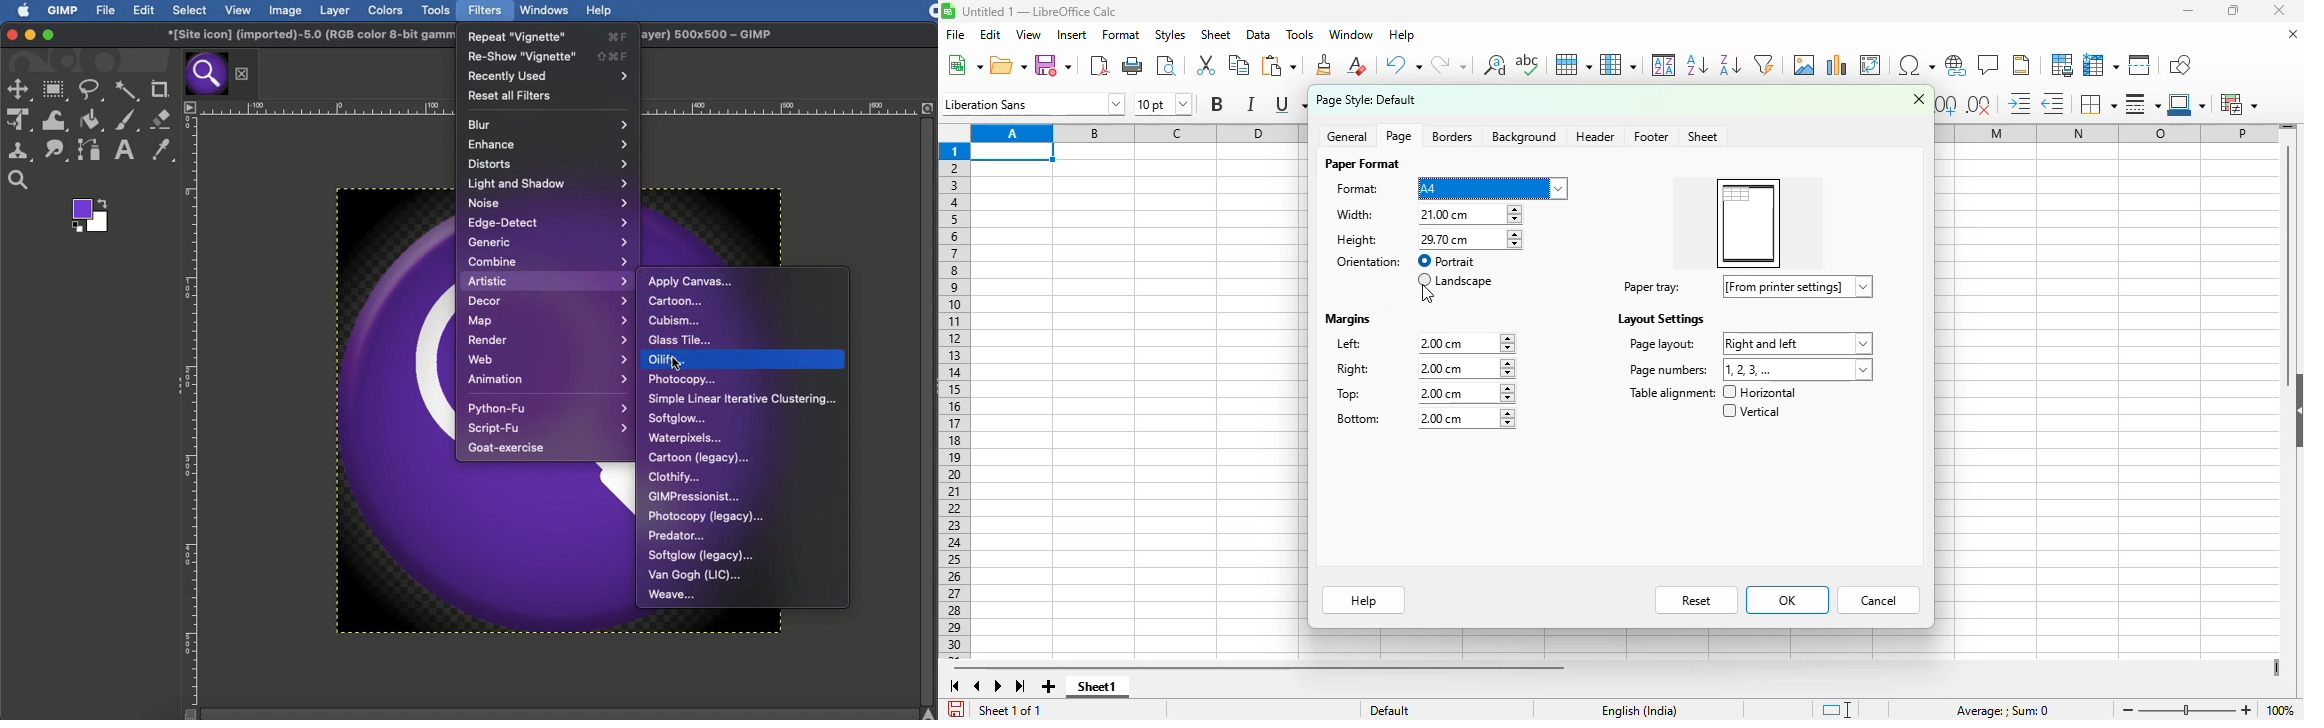 This screenshot has height=728, width=2324. Describe the element at coordinates (1361, 164) in the screenshot. I see `paper format` at that location.